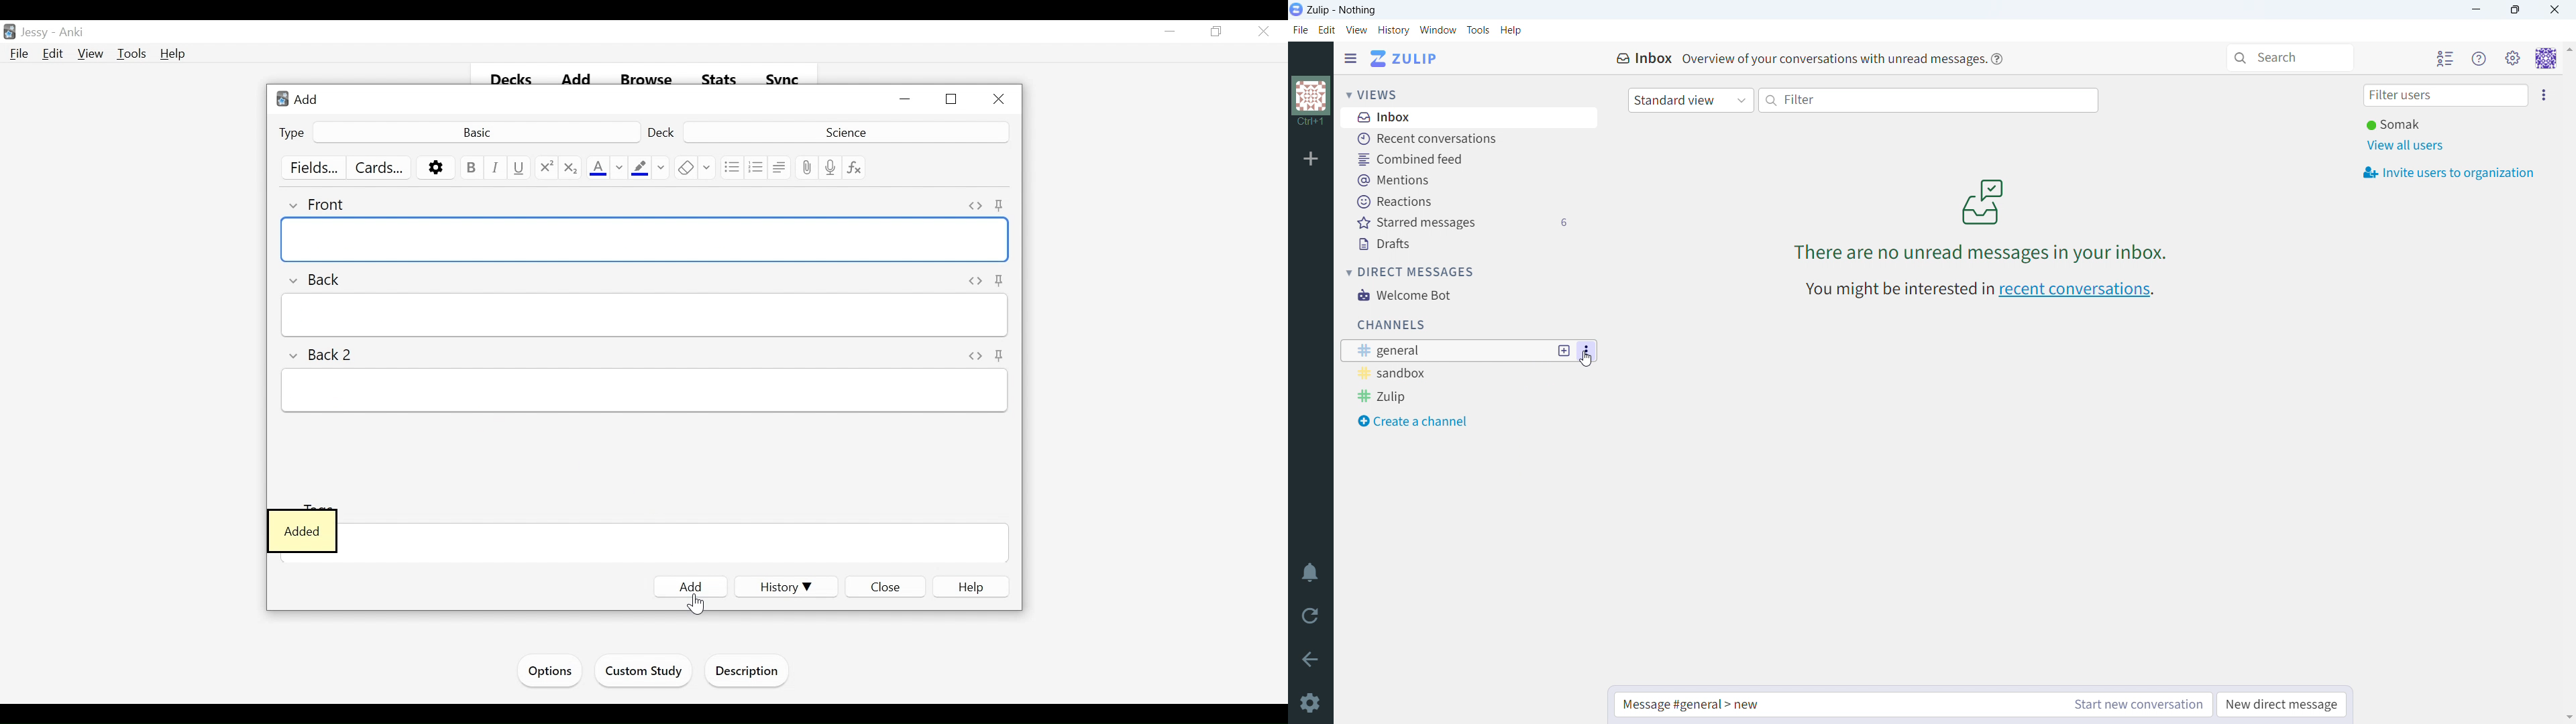 The width and height of the screenshot is (2576, 728). I want to click on type message, so click(1834, 705).